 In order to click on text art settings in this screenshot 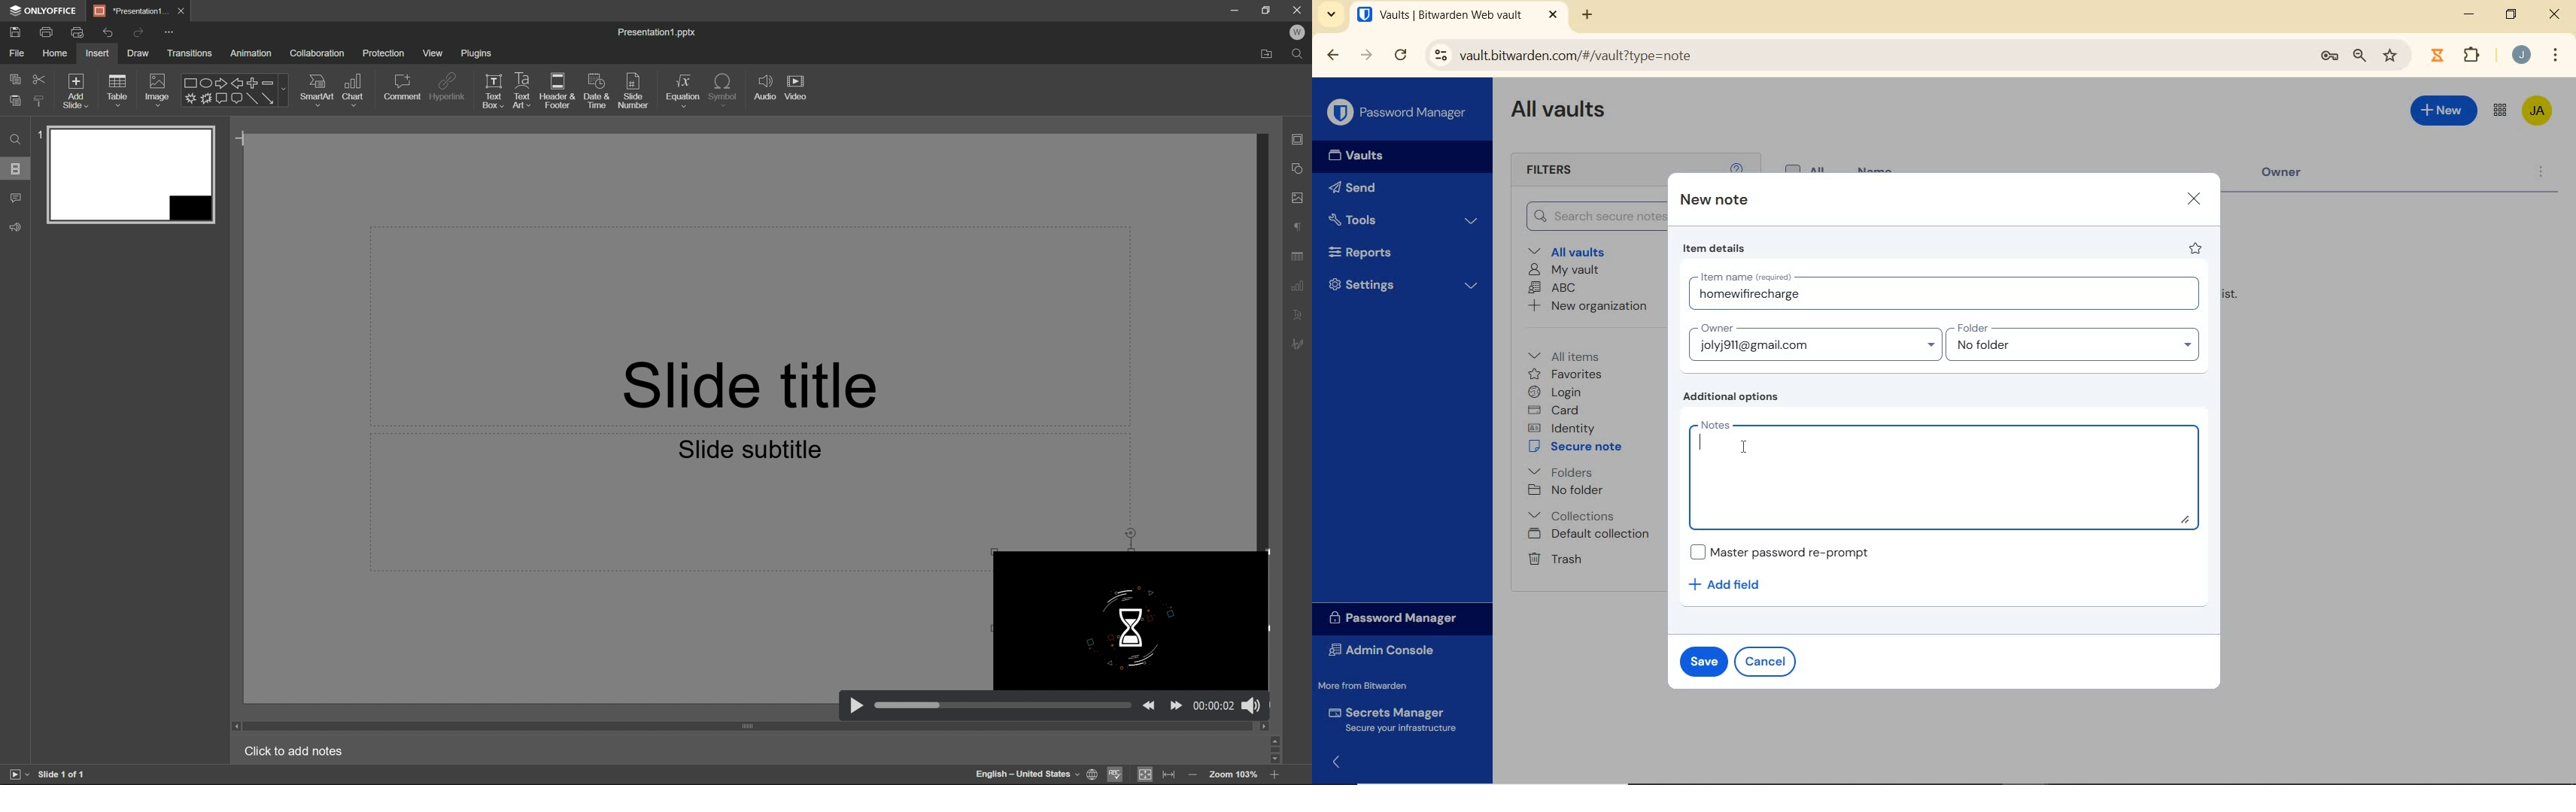, I will do `click(1301, 315)`.